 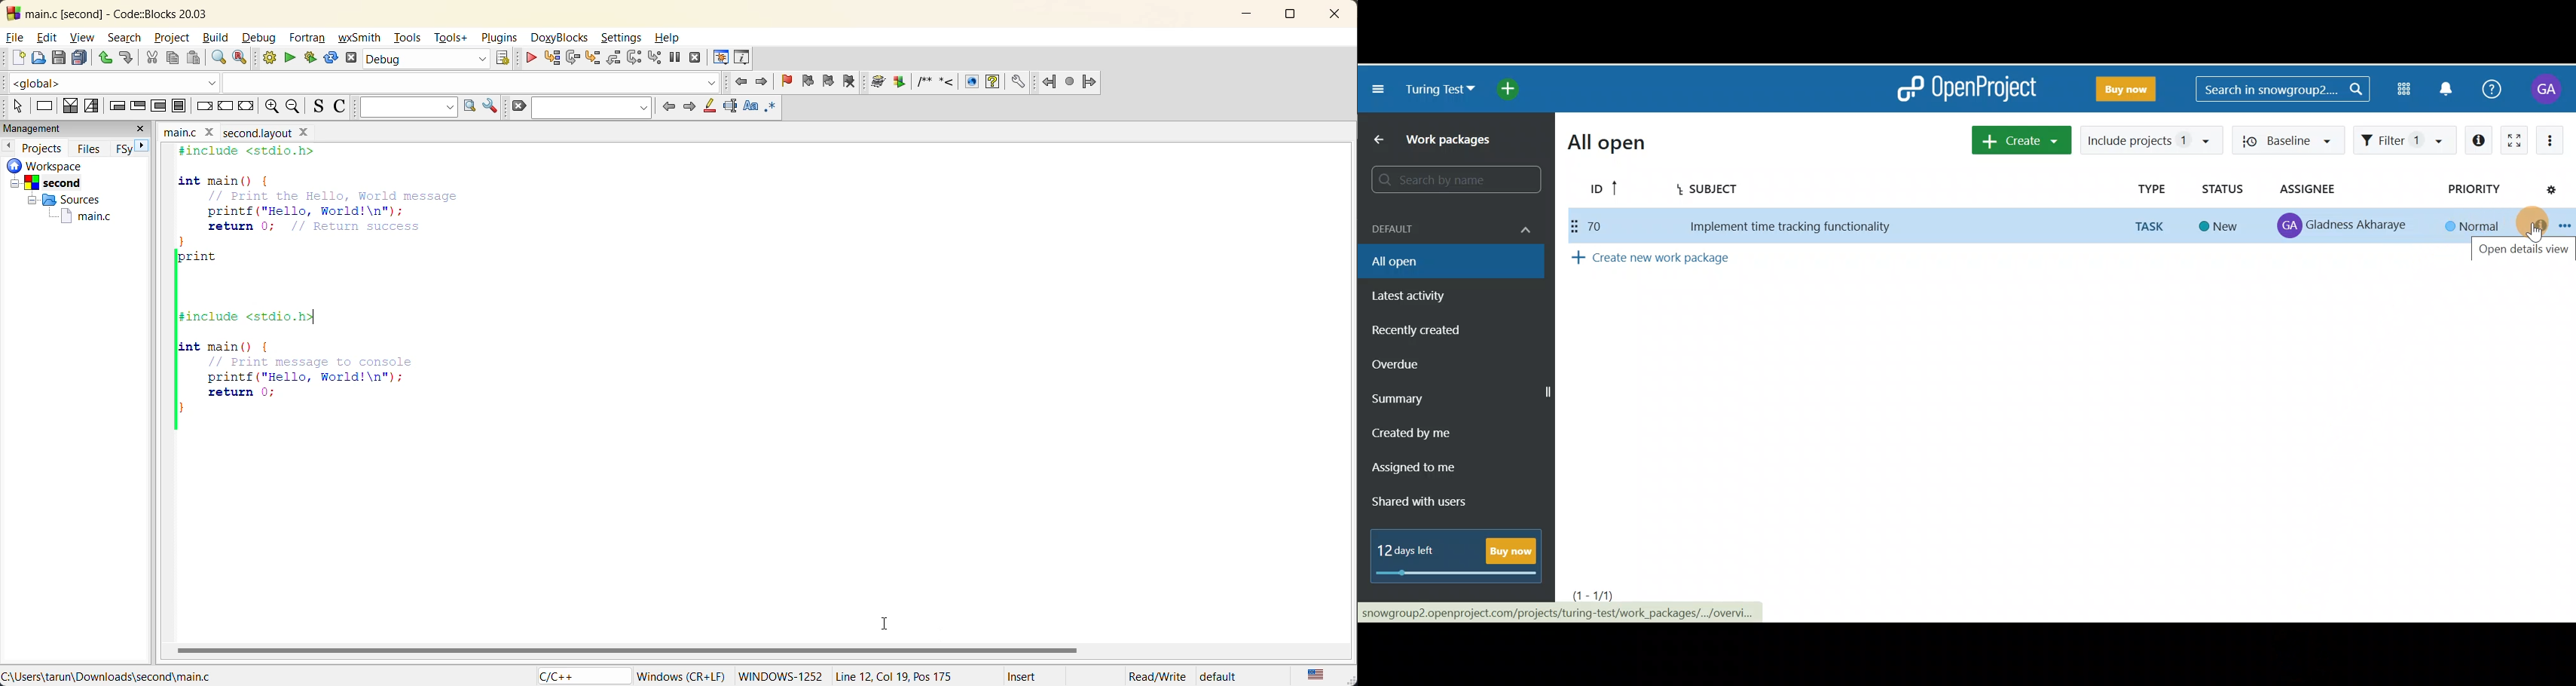 I want to click on exit condition loop, so click(x=136, y=106).